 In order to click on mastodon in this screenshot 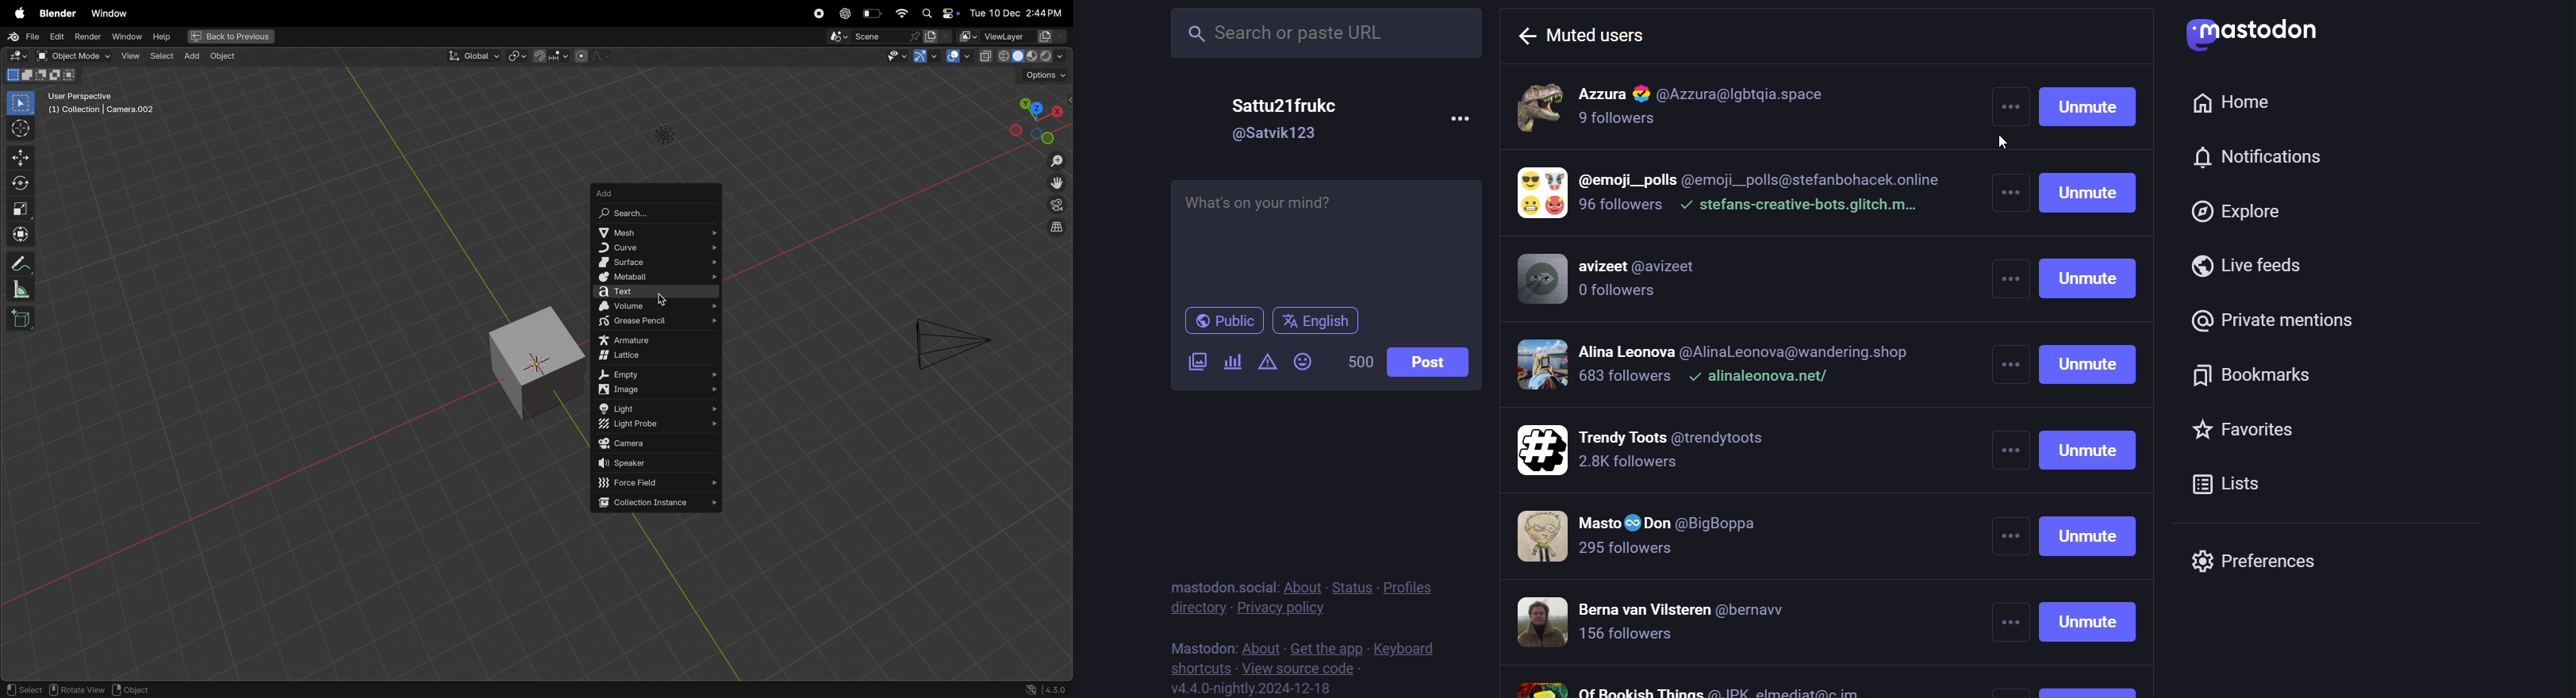, I will do `click(1197, 647)`.